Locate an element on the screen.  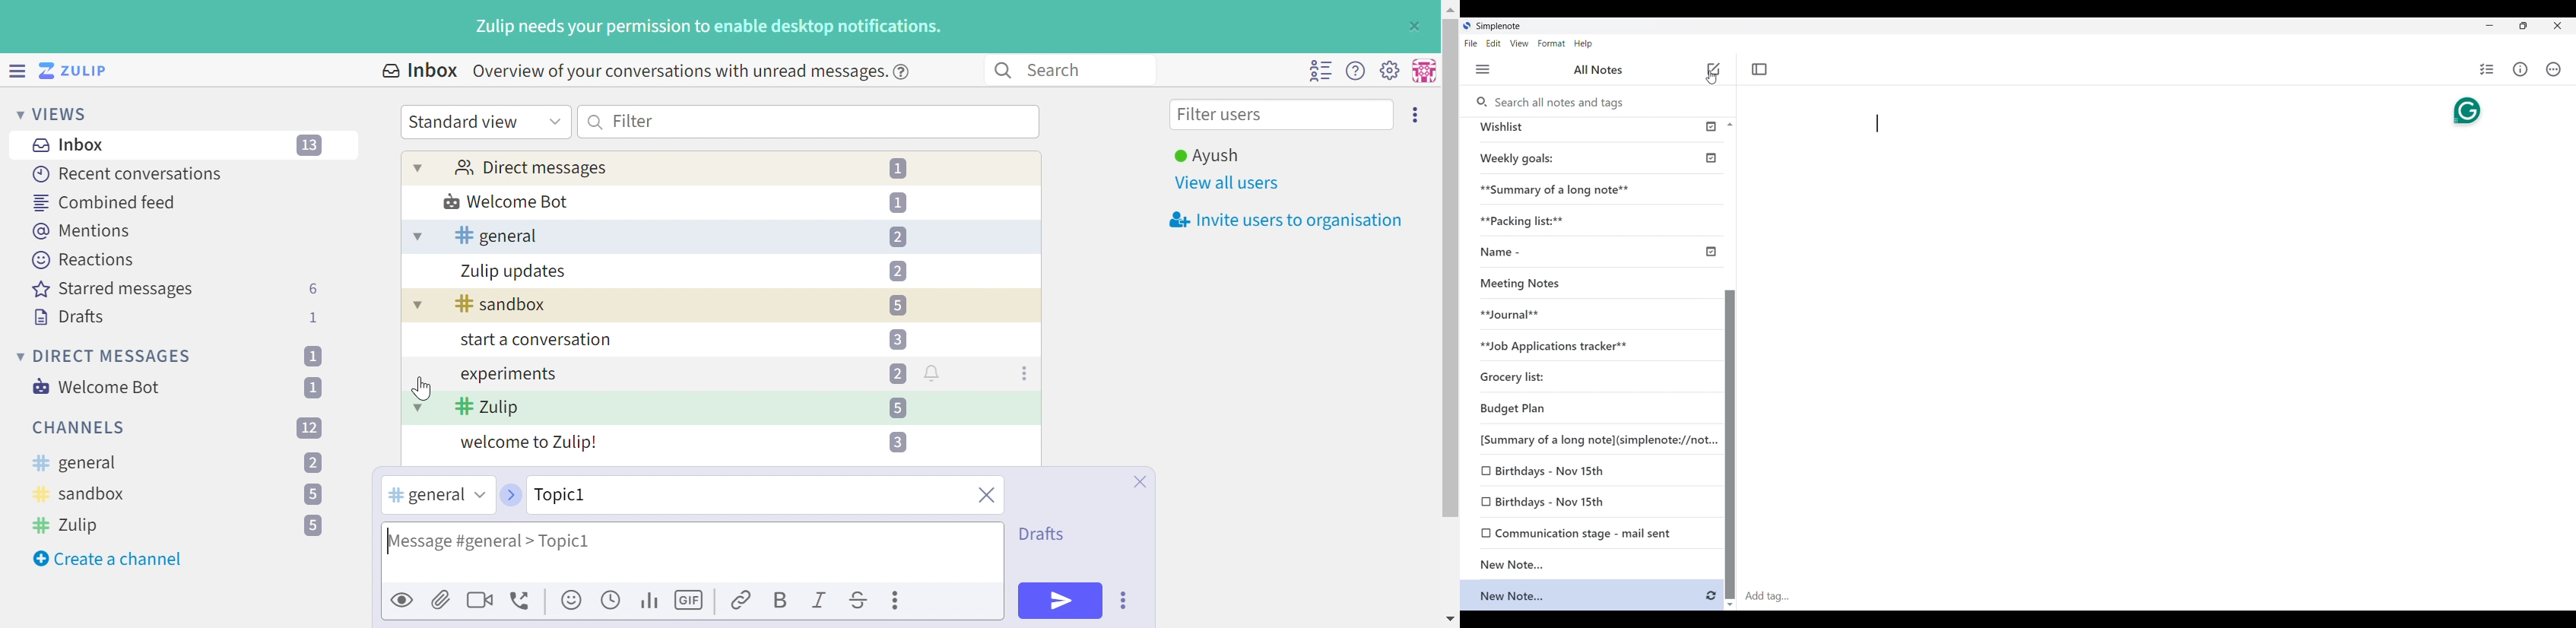
Zulip updates is located at coordinates (514, 271).